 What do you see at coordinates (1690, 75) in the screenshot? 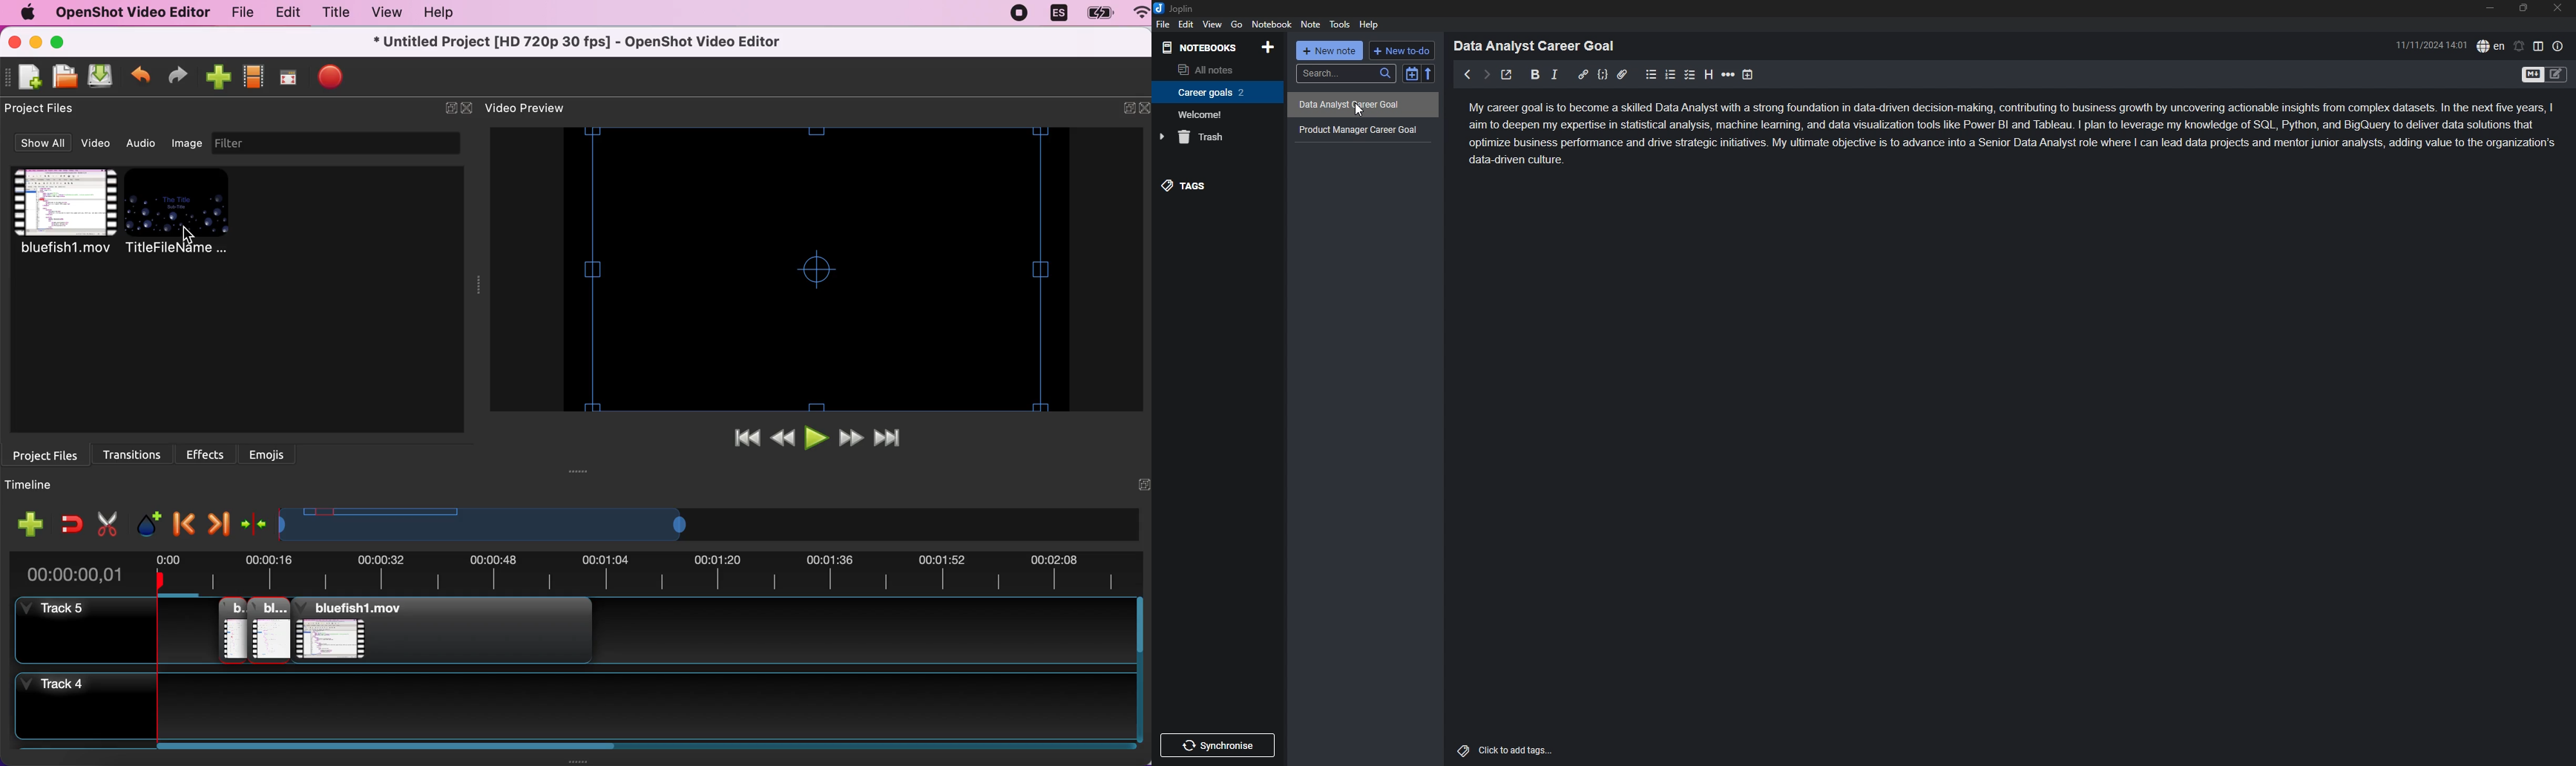
I see `checkbox` at bounding box center [1690, 75].